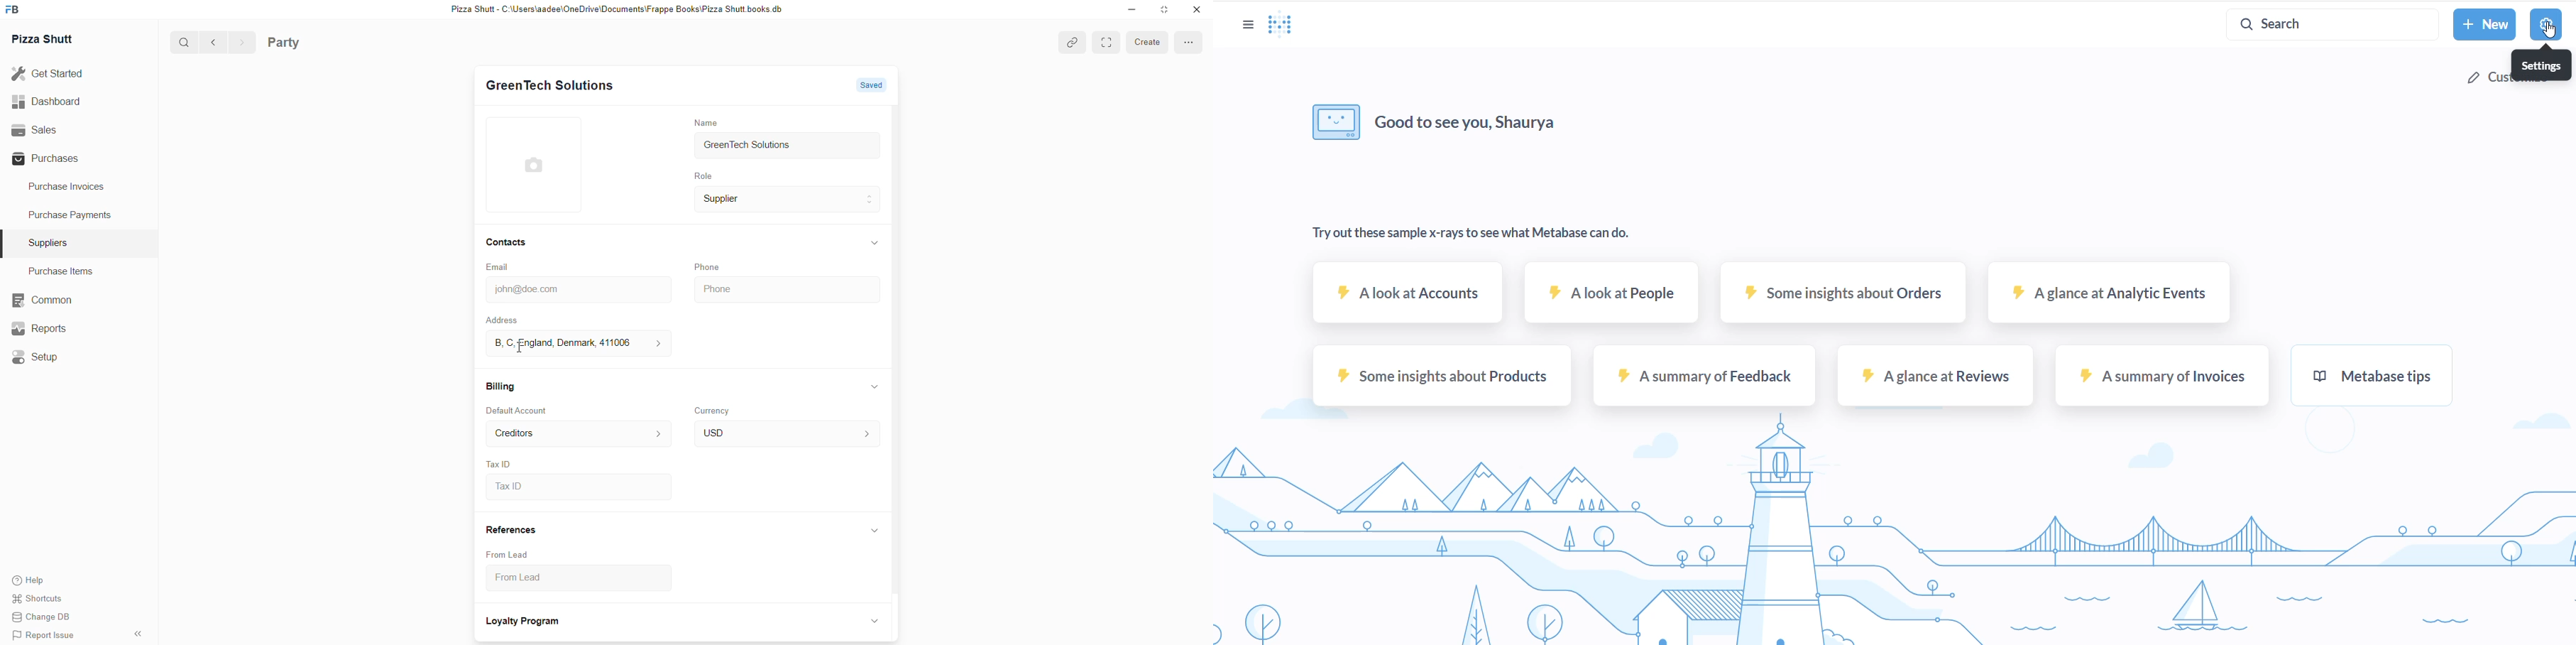  I want to click on Role, so click(702, 176).